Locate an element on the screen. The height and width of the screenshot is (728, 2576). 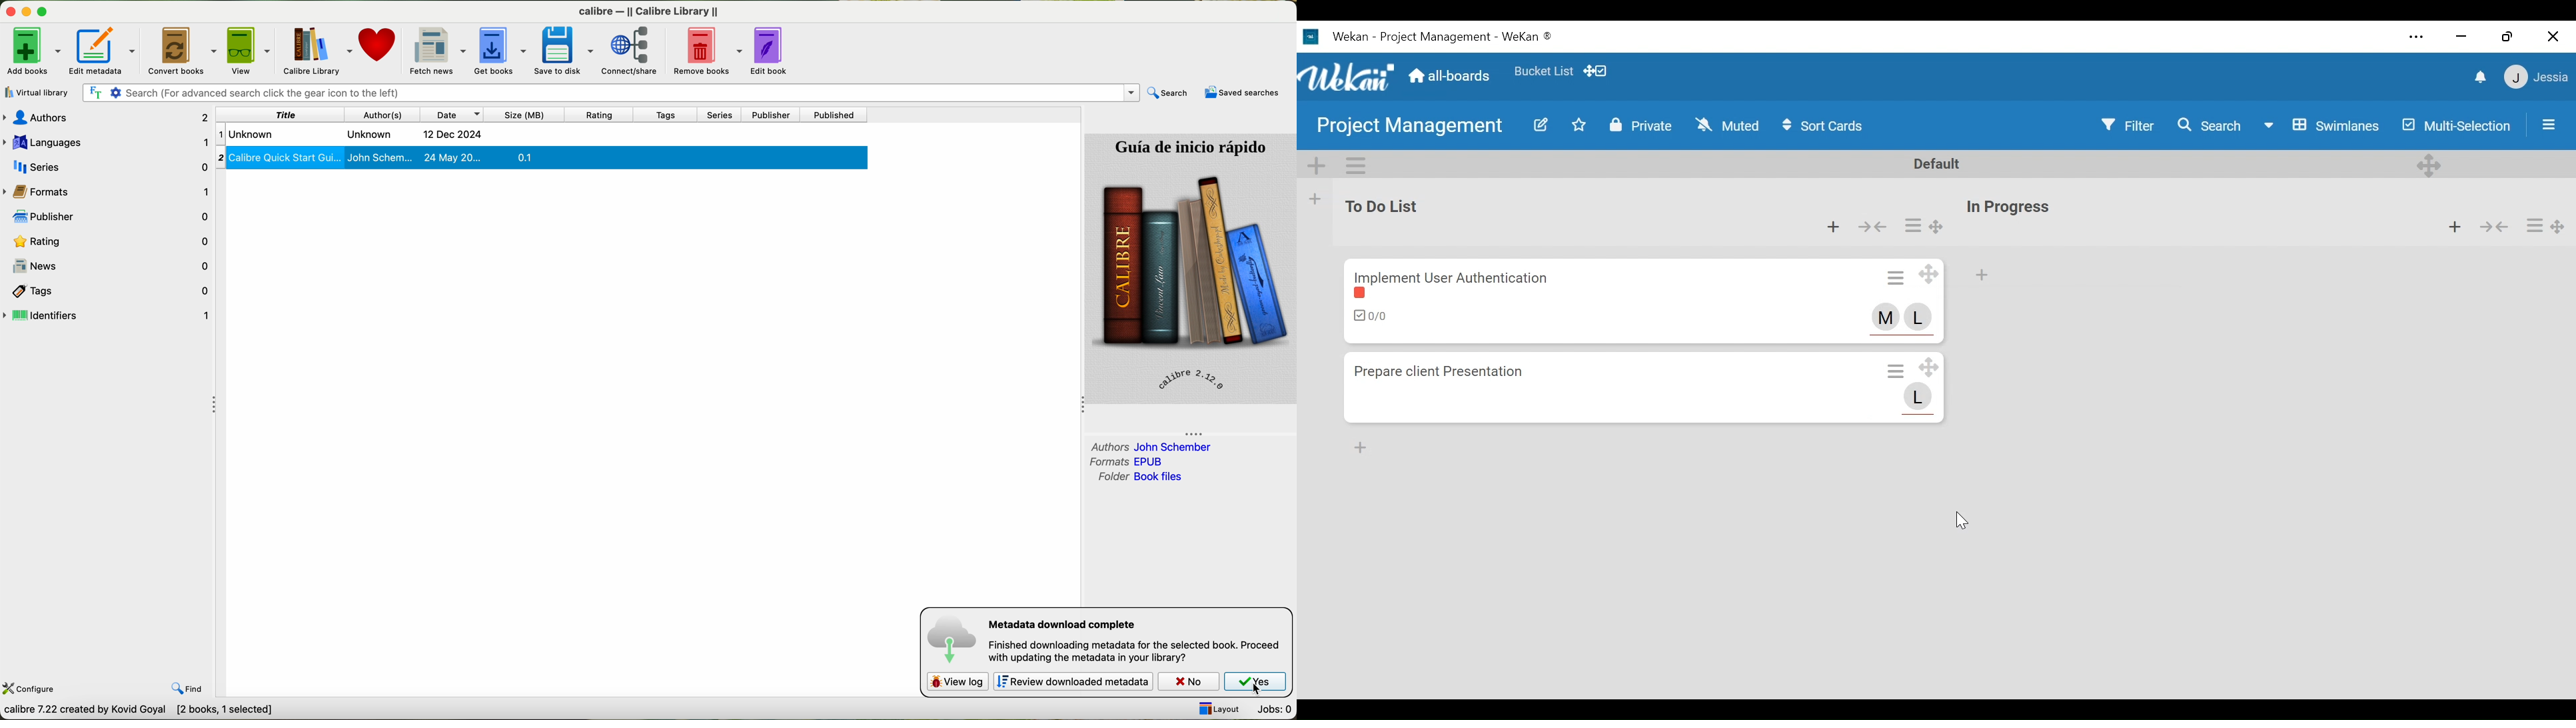
series is located at coordinates (721, 115).